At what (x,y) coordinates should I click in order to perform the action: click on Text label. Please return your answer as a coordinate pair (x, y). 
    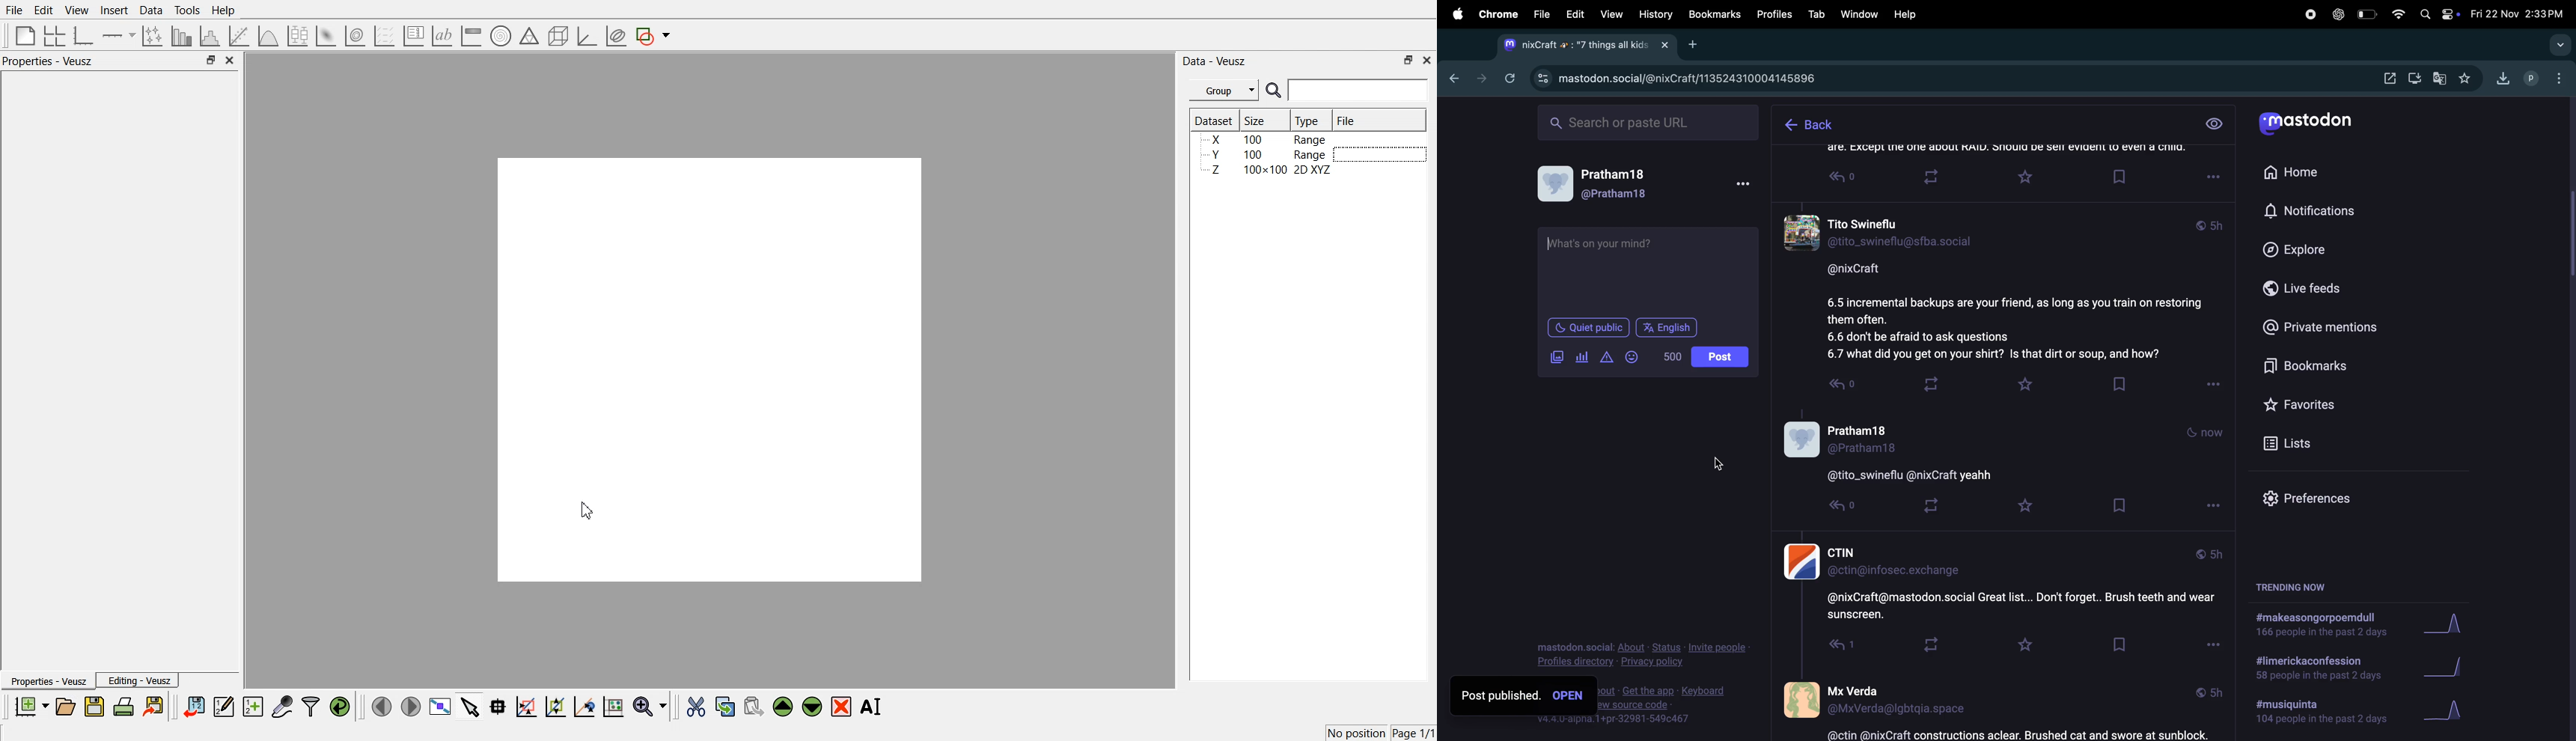
    Looking at the image, I should click on (442, 36).